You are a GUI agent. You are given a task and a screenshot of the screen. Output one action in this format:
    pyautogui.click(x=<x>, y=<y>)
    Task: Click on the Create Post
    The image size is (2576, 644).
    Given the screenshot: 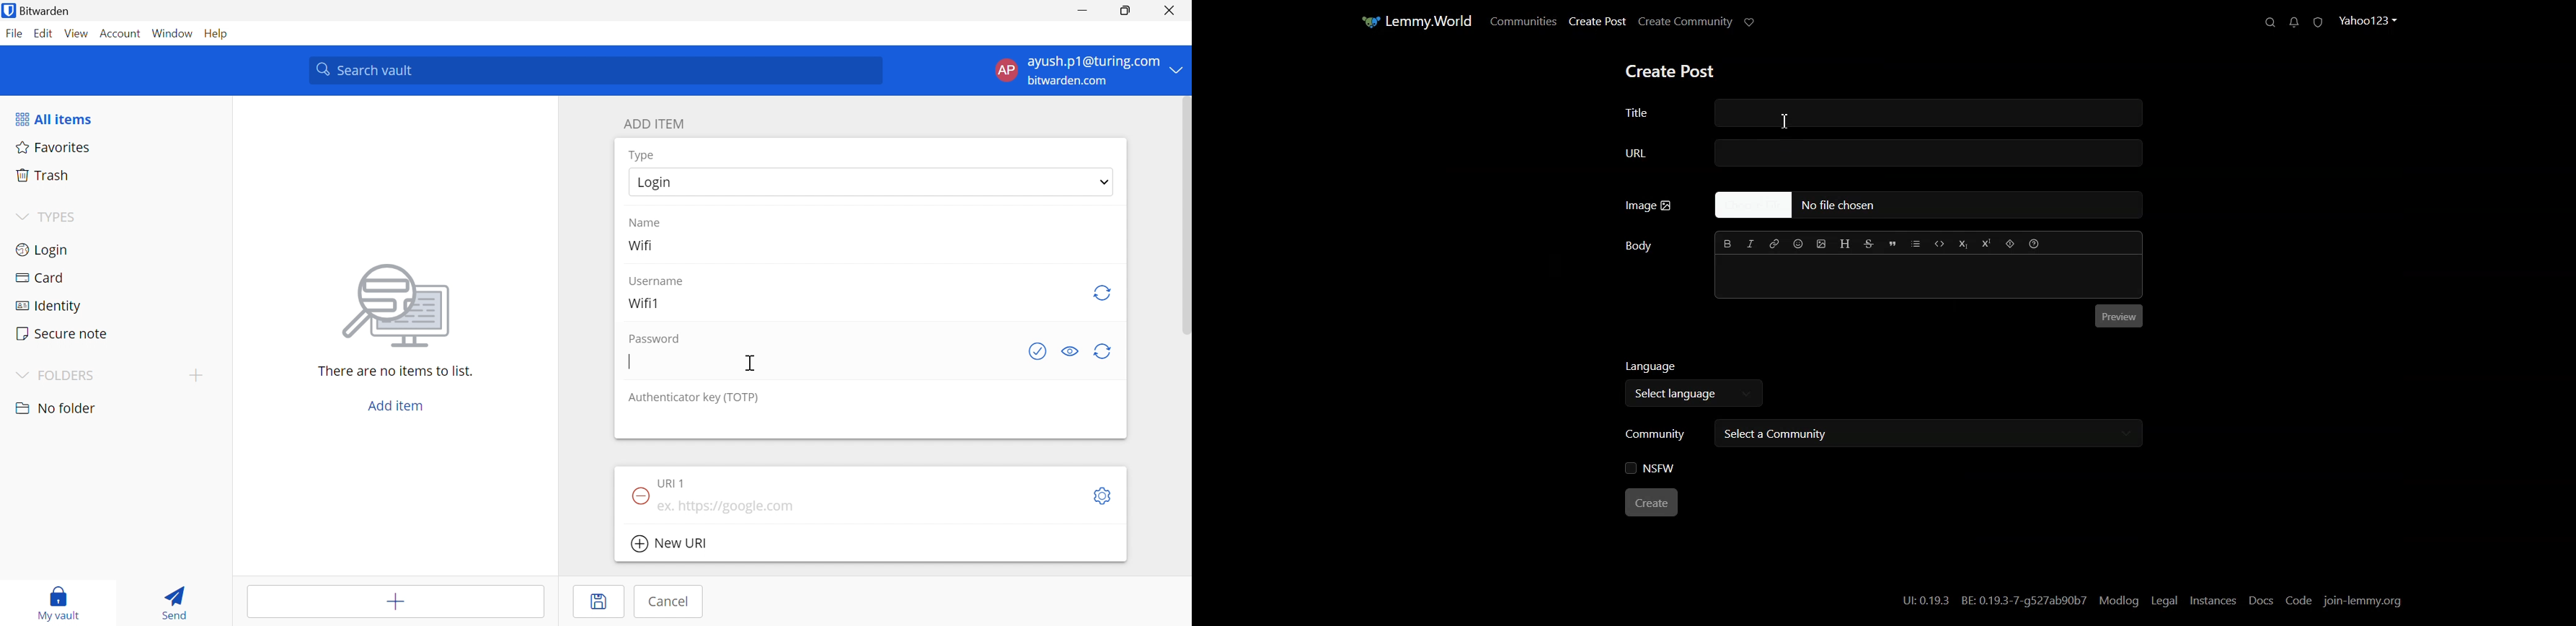 What is the action you would take?
    pyautogui.click(x=1596, y=22)
    